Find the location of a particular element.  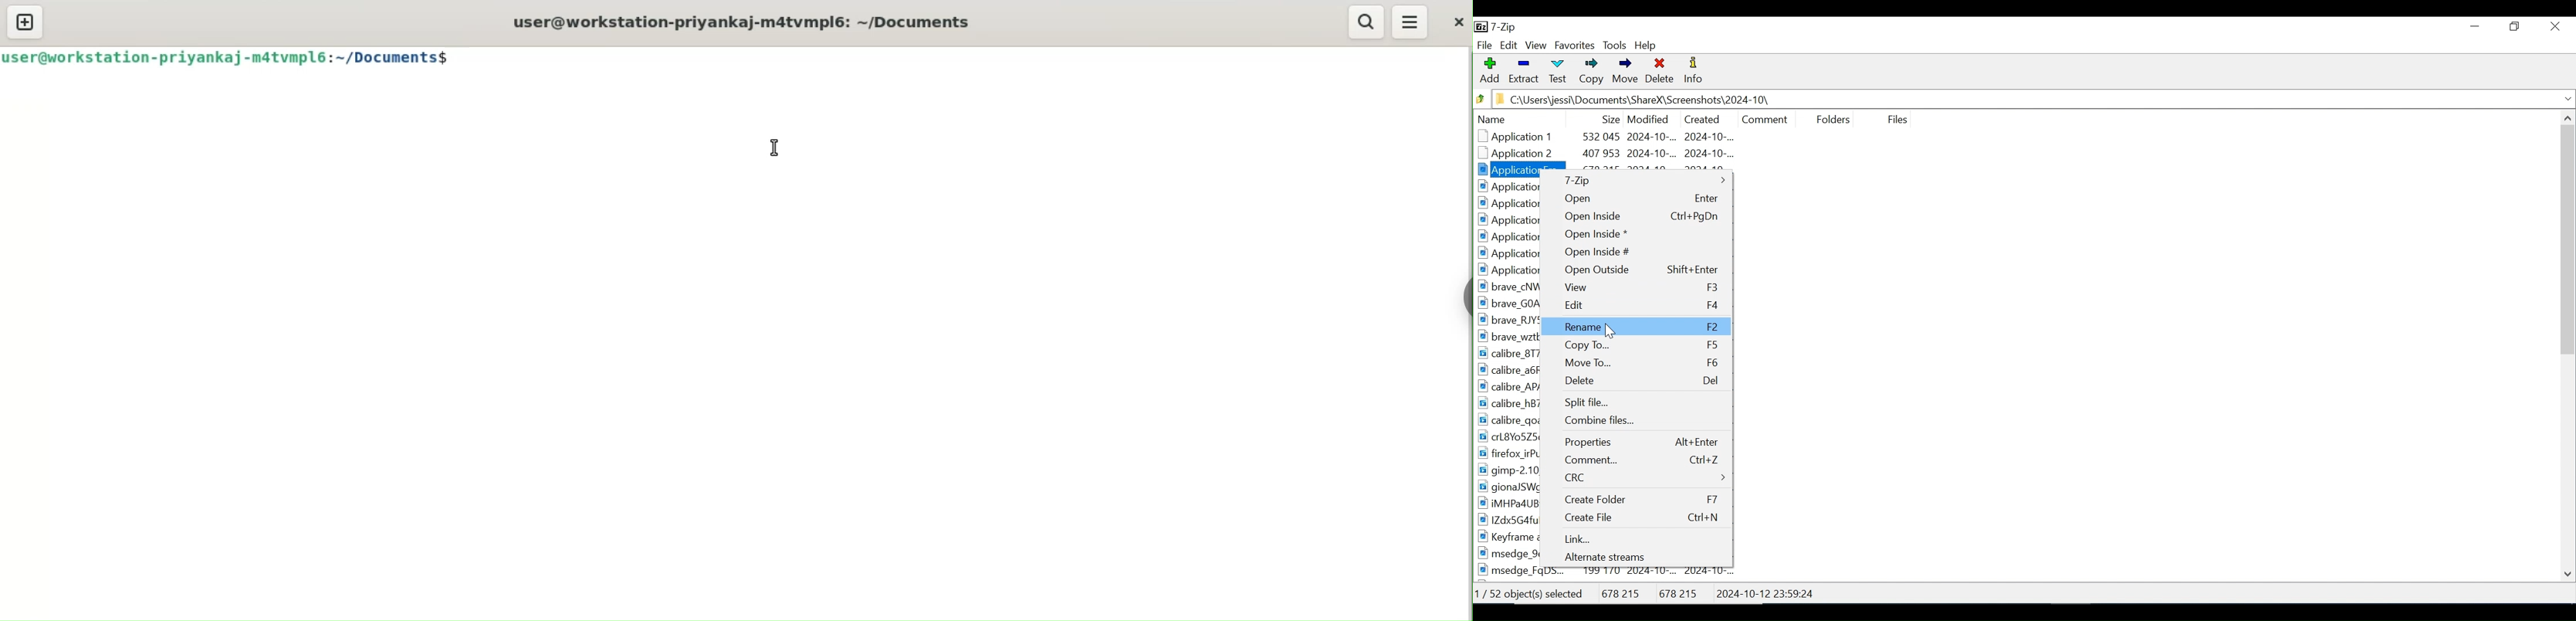

Alternate streams is located at coordinates (1638, 556).